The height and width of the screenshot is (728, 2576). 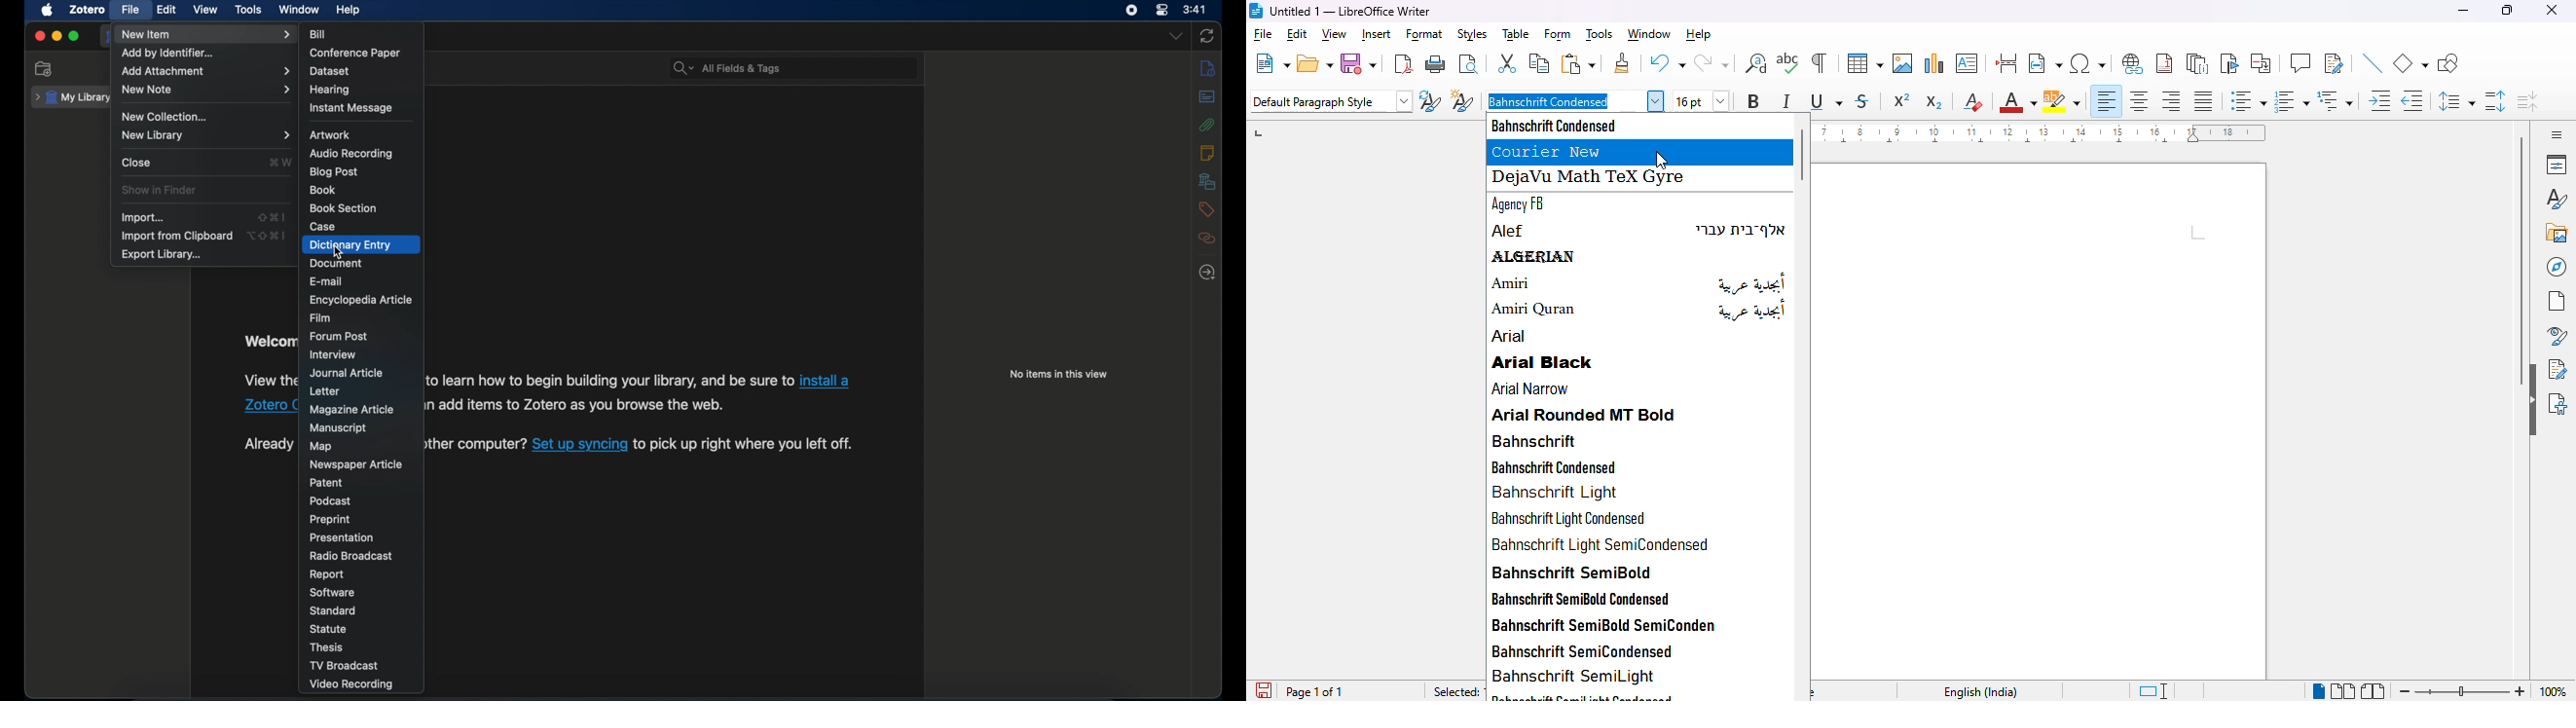 What do you see at coordinates (1575, 100) in the screenshot?
I see `font style` at bounding box center [1575, 100].